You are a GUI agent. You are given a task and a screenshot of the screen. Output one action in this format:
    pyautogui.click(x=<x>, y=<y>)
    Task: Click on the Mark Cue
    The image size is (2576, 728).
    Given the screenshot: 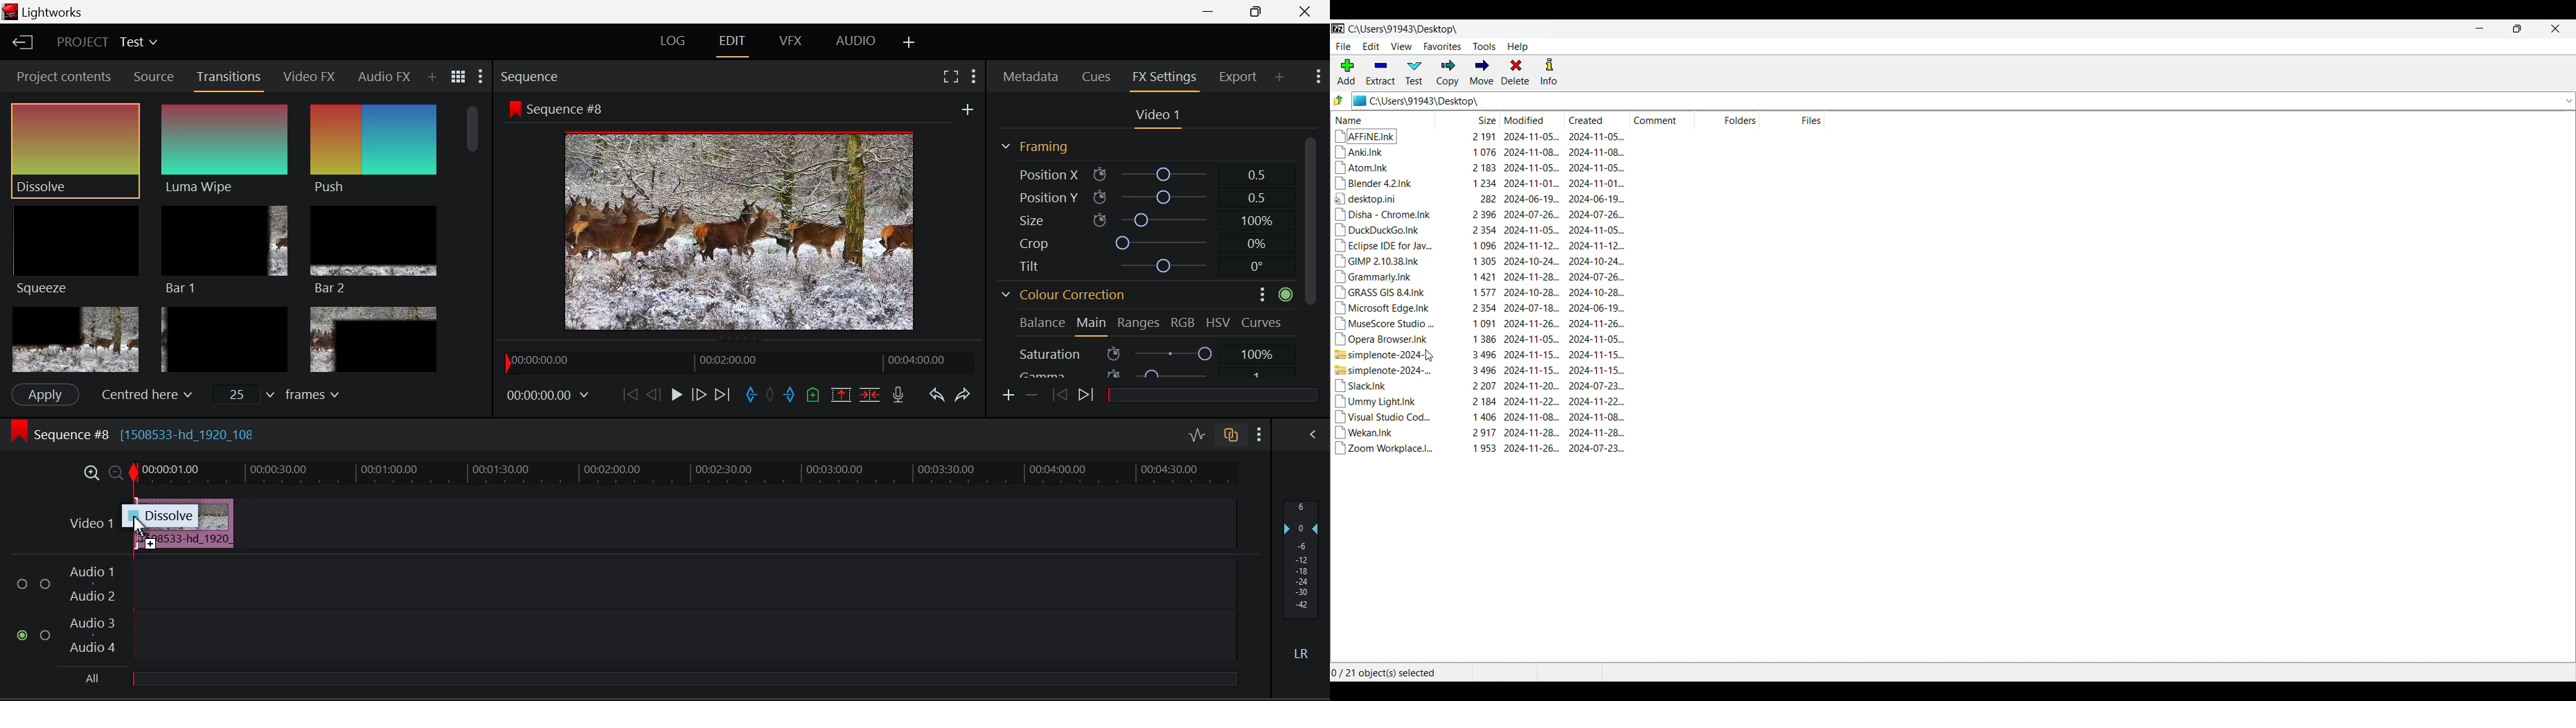 What is the action you would take?
    pyautogui.click(x=814, y=396)
    